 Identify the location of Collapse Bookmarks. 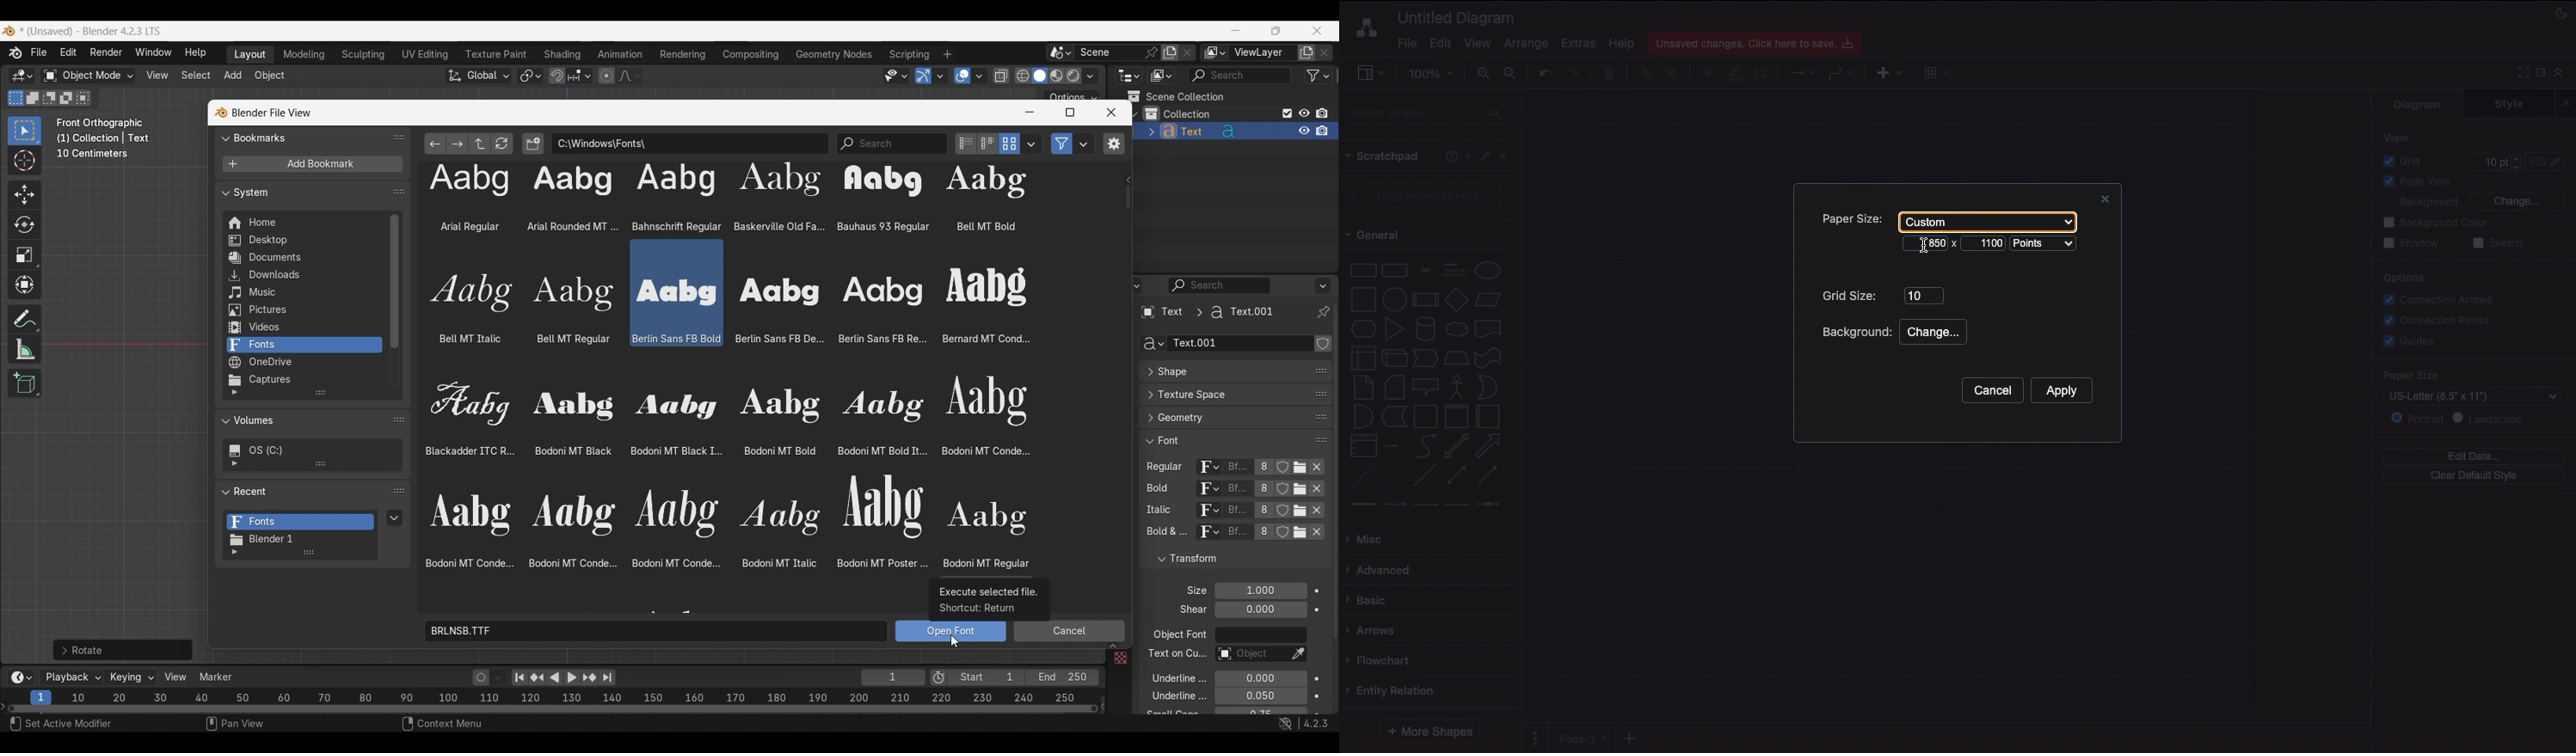
(303, 137).